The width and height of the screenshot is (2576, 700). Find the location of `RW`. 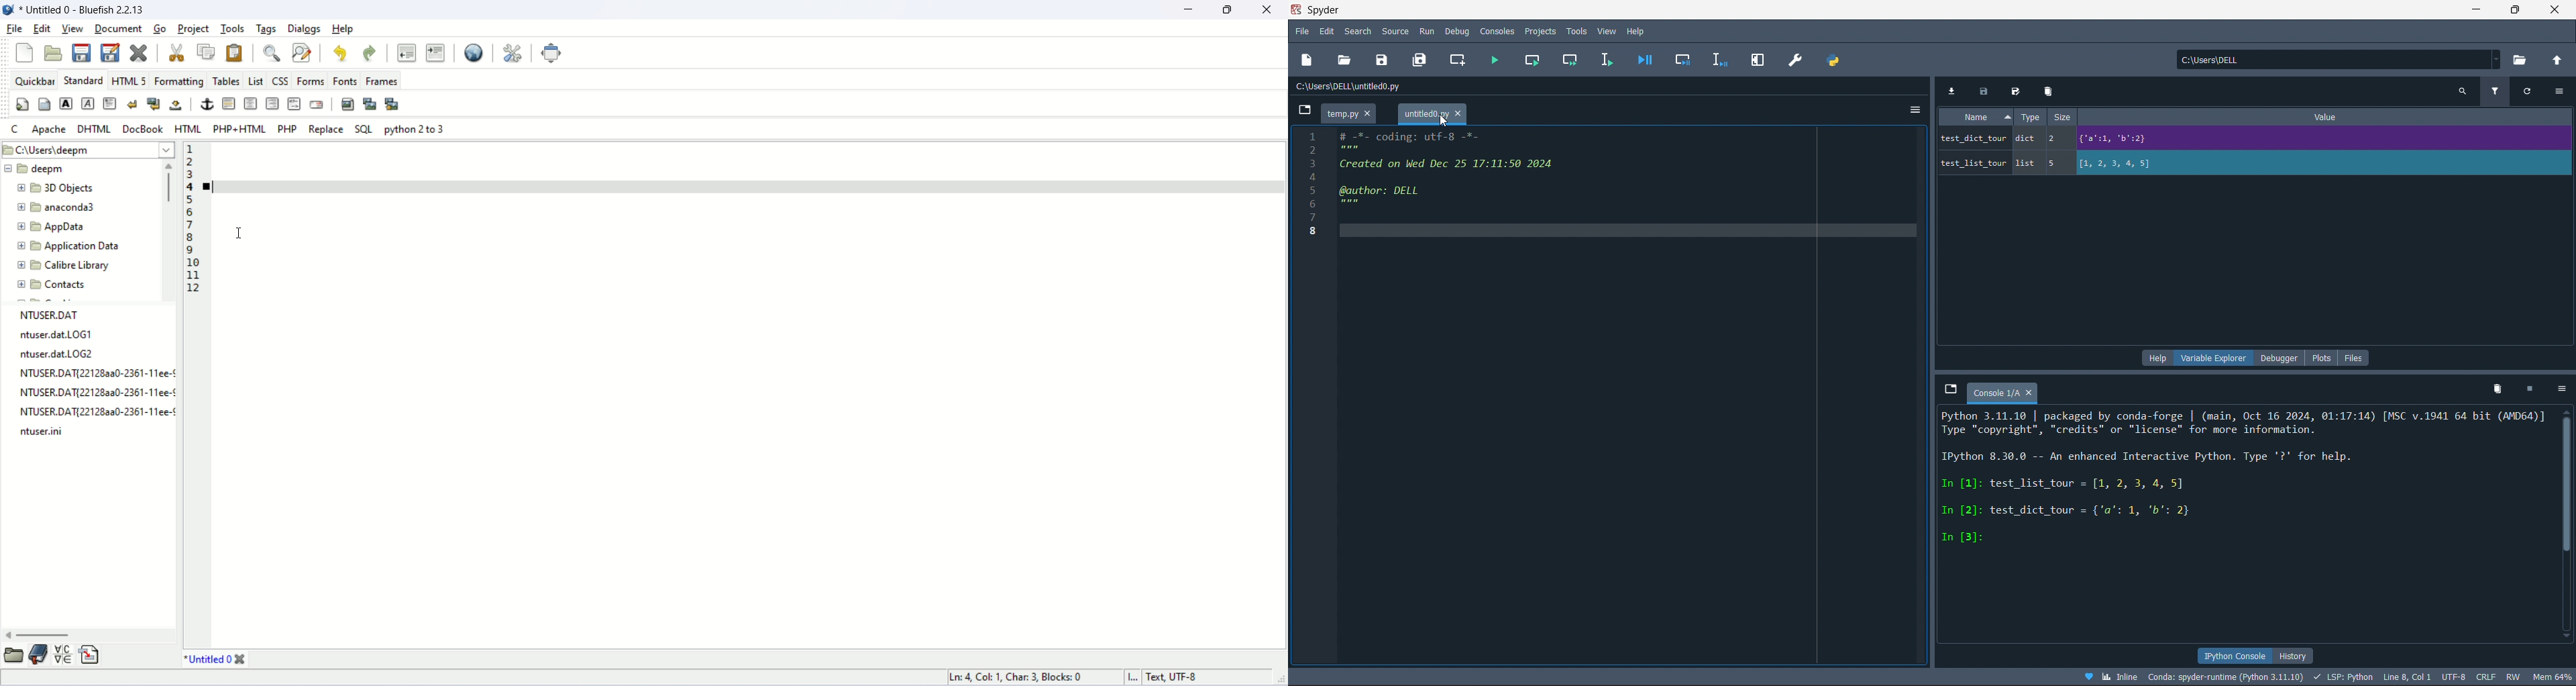

RW is located at coordinates (2514, 677).